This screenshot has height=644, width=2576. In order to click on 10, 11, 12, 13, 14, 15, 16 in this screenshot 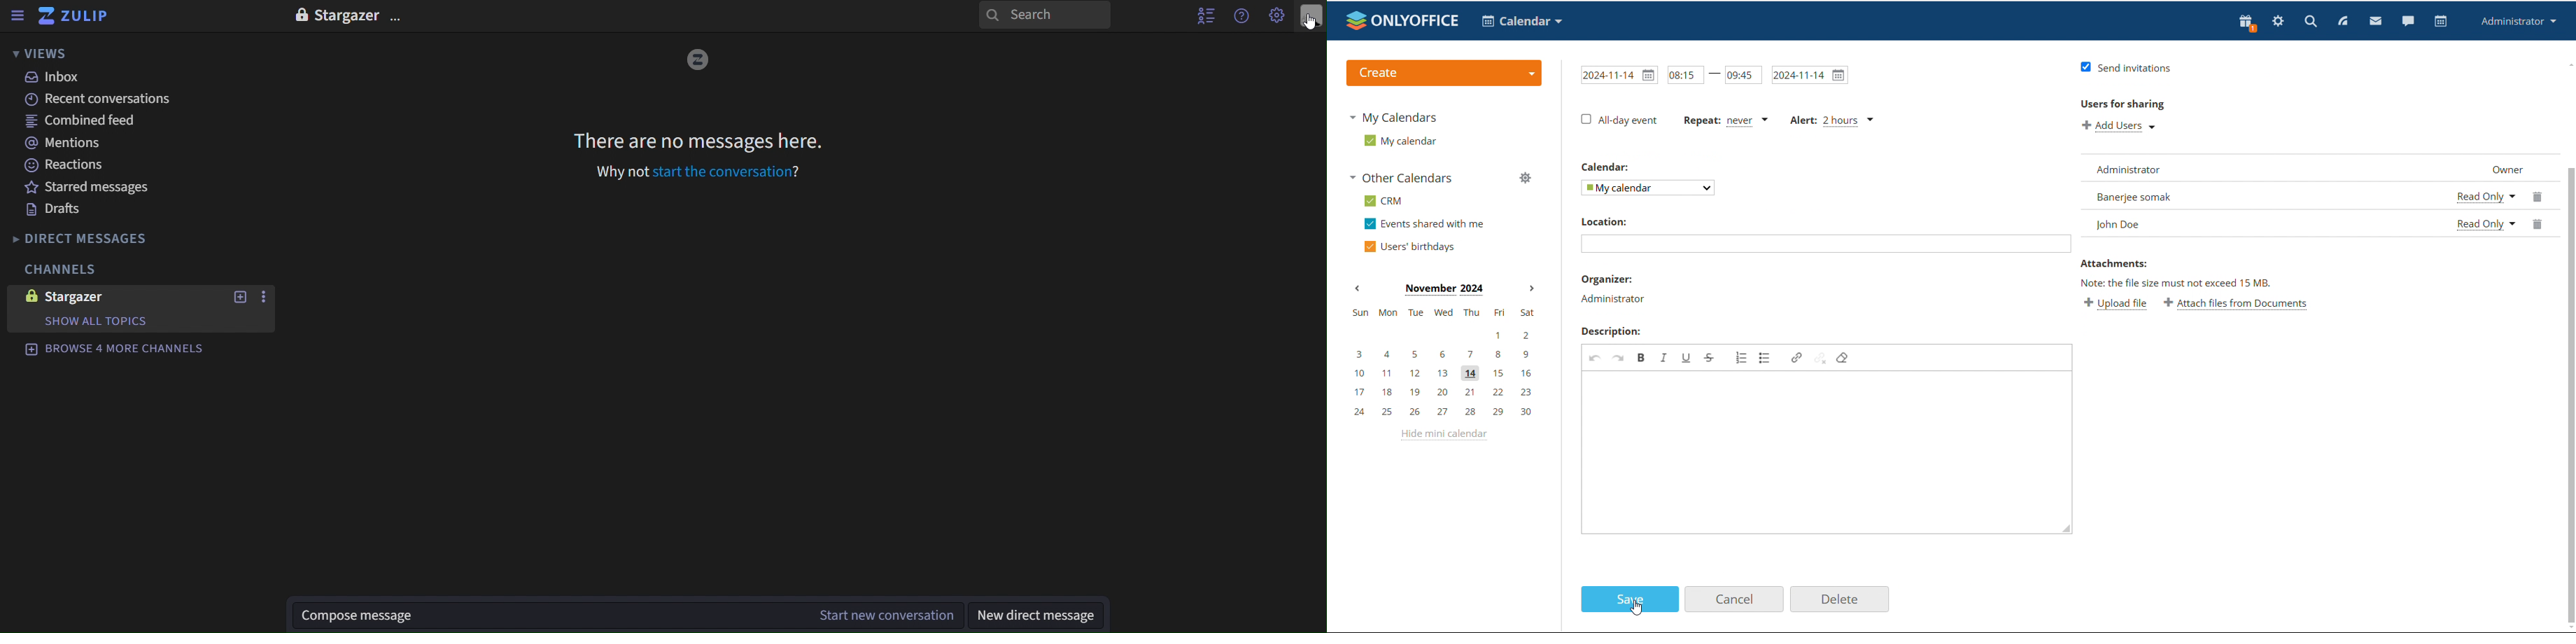, I will do `click(1443, 374)`.